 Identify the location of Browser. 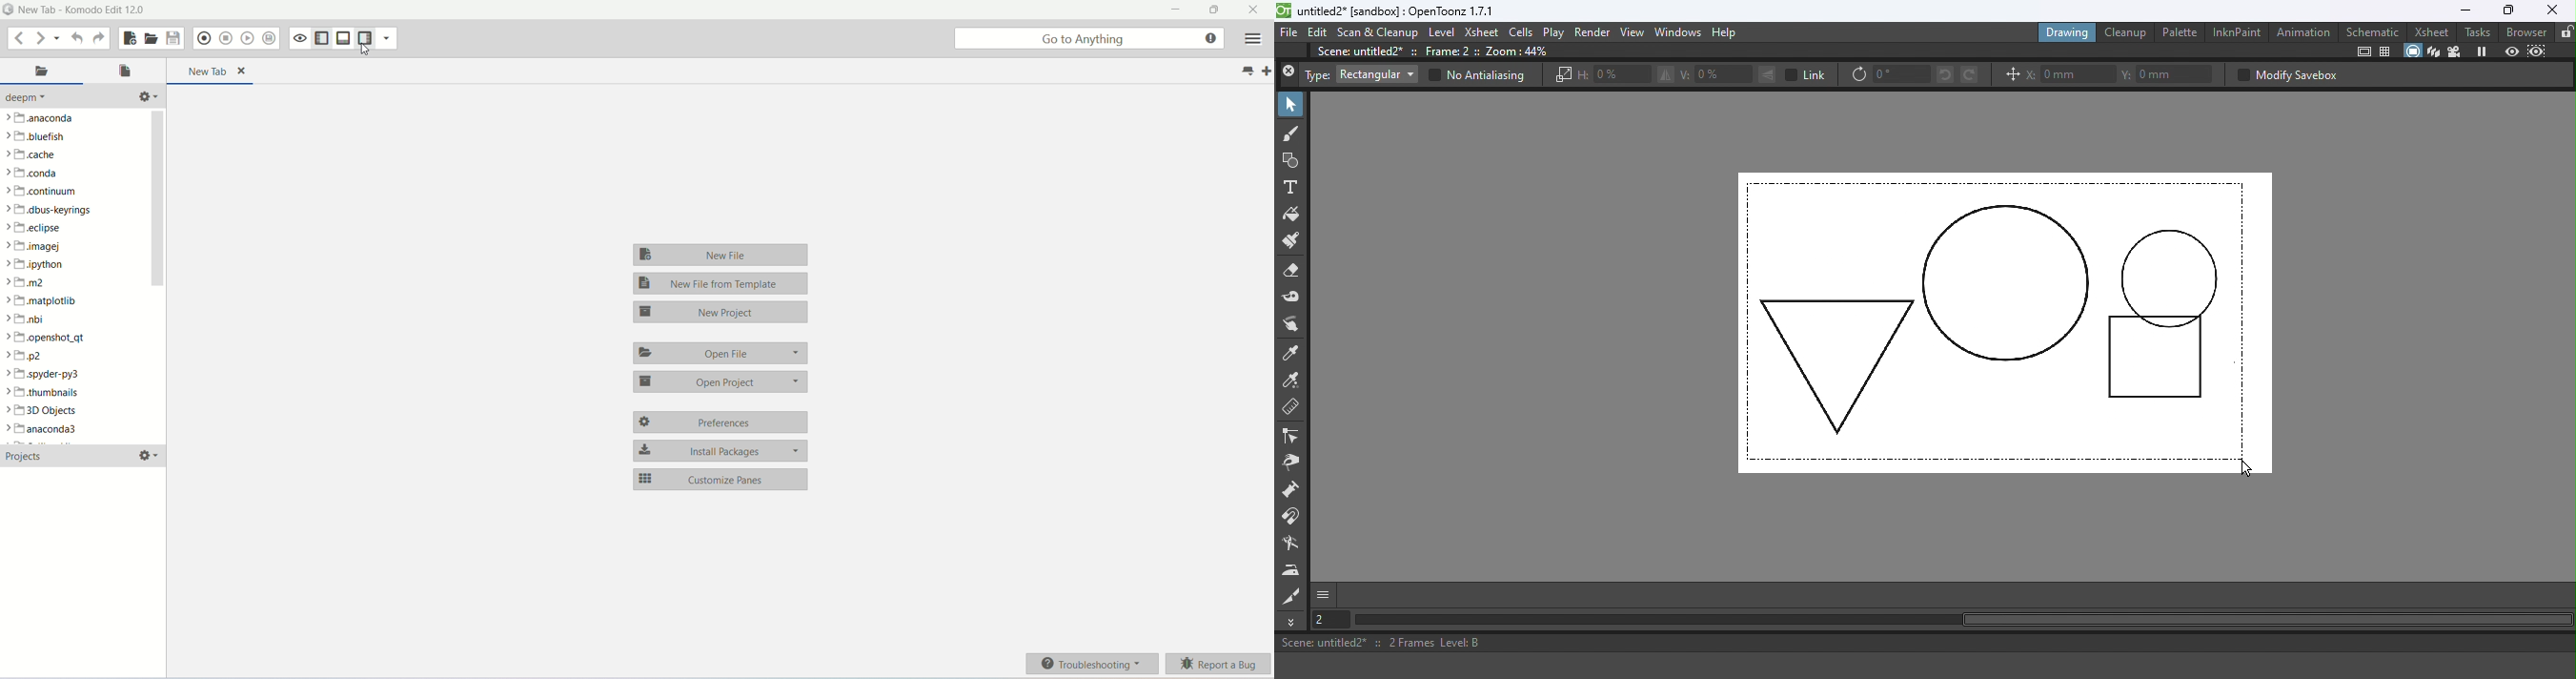
(2525, 31).